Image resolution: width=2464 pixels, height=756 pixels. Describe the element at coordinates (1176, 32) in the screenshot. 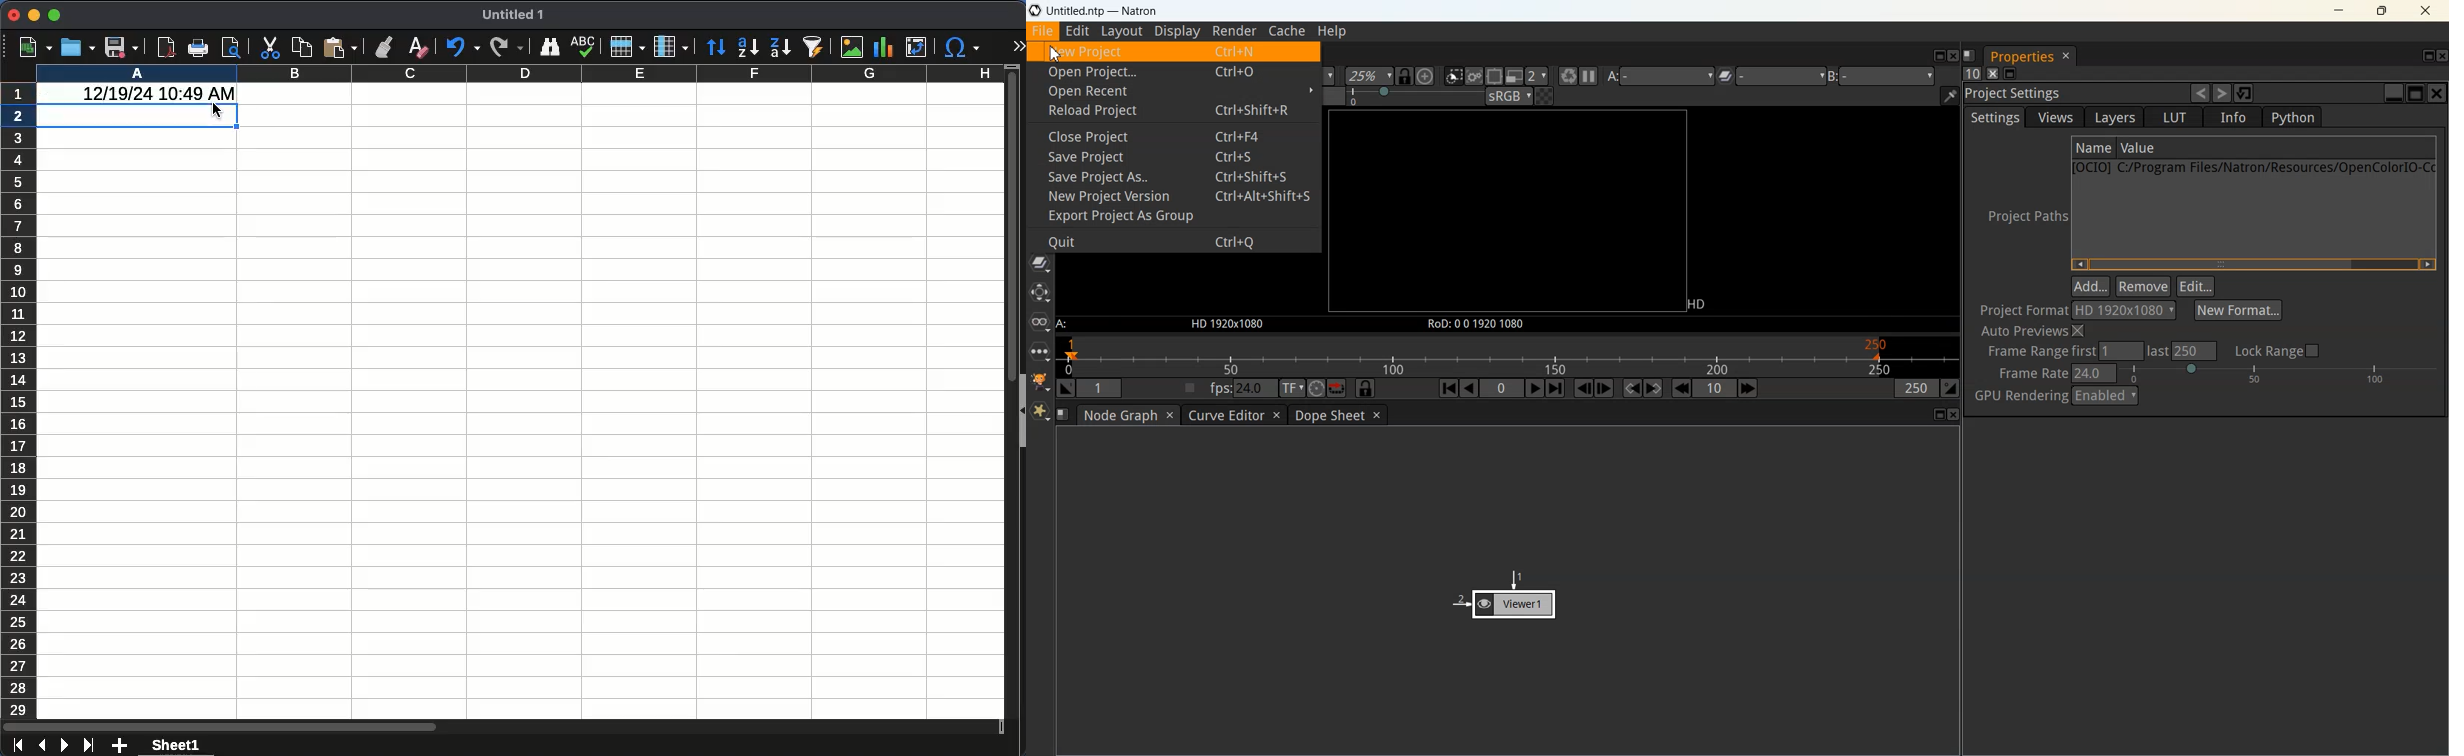

I see `Display` at that location.